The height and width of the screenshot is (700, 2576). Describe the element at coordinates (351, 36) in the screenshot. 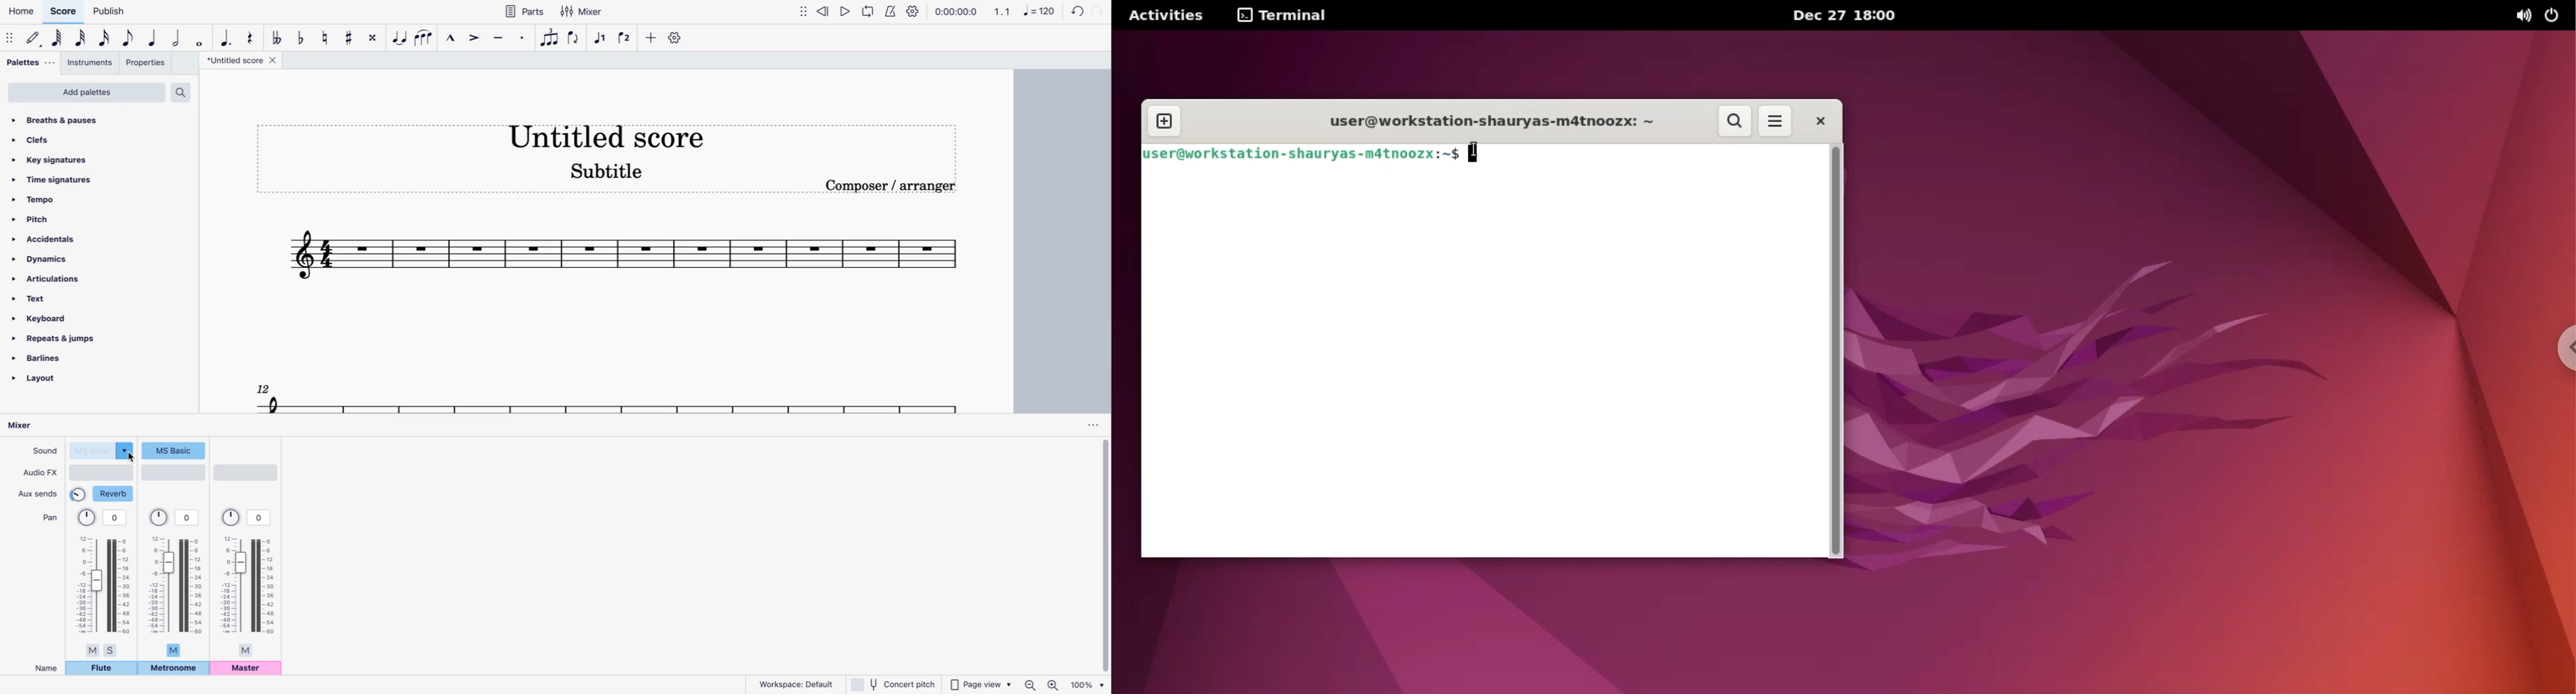

I see `toggle sharp` at that location.